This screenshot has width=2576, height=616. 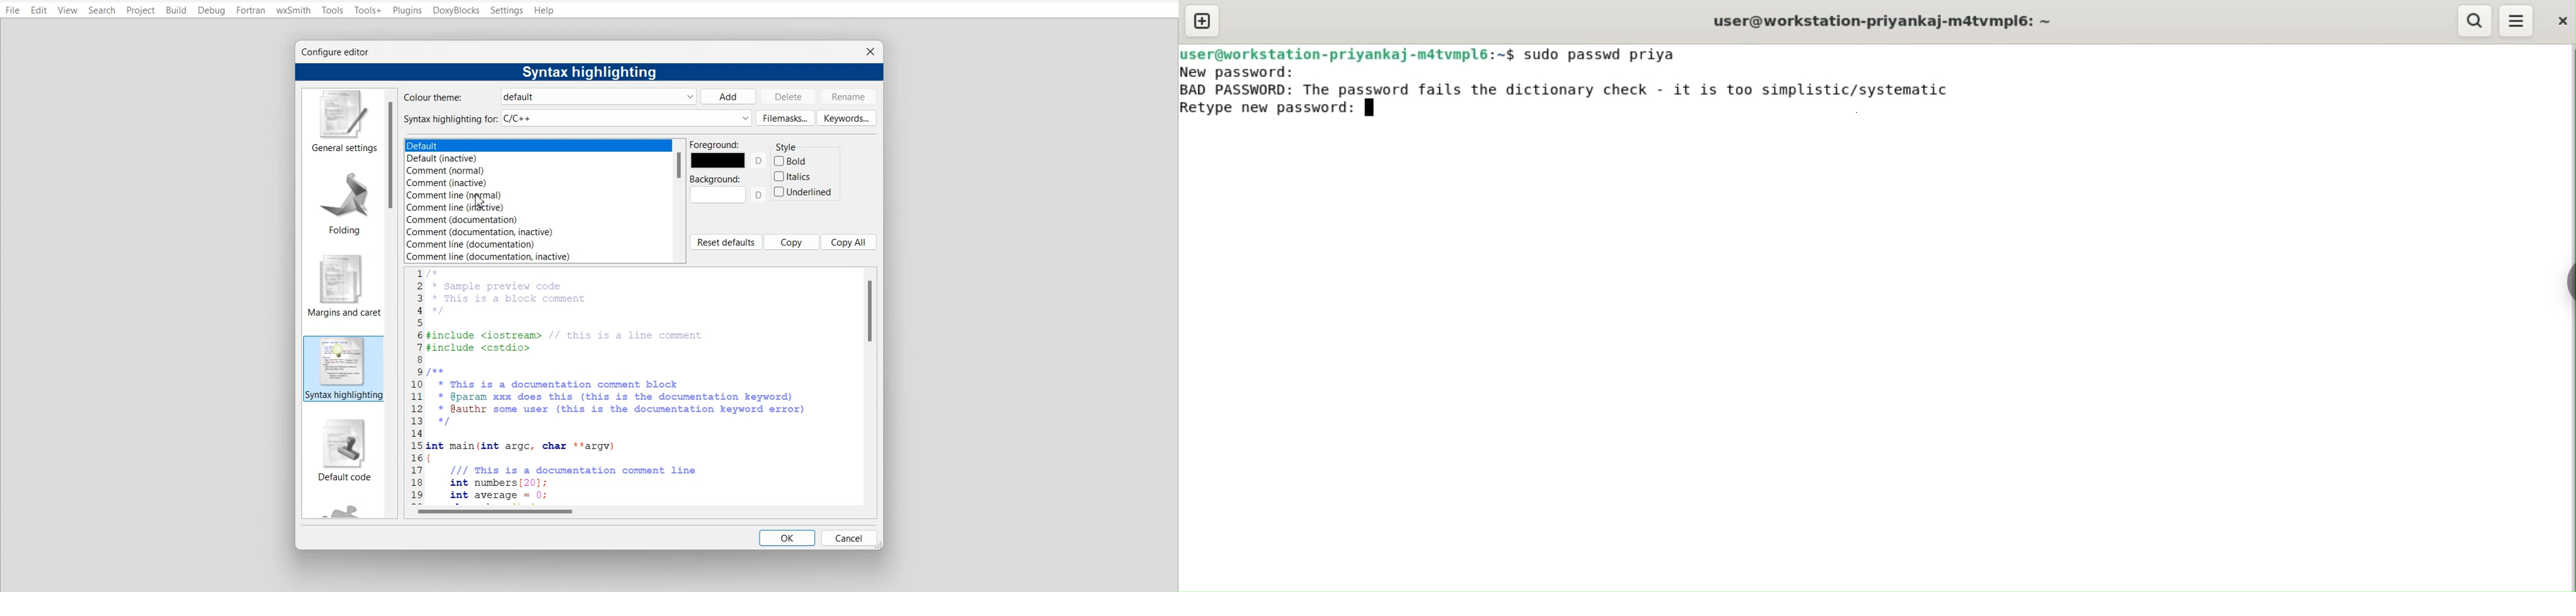 What do you see at coordinates (343, 368) in the screenshot?
I see `syntax highlighting` at bounding box center [343, 368].